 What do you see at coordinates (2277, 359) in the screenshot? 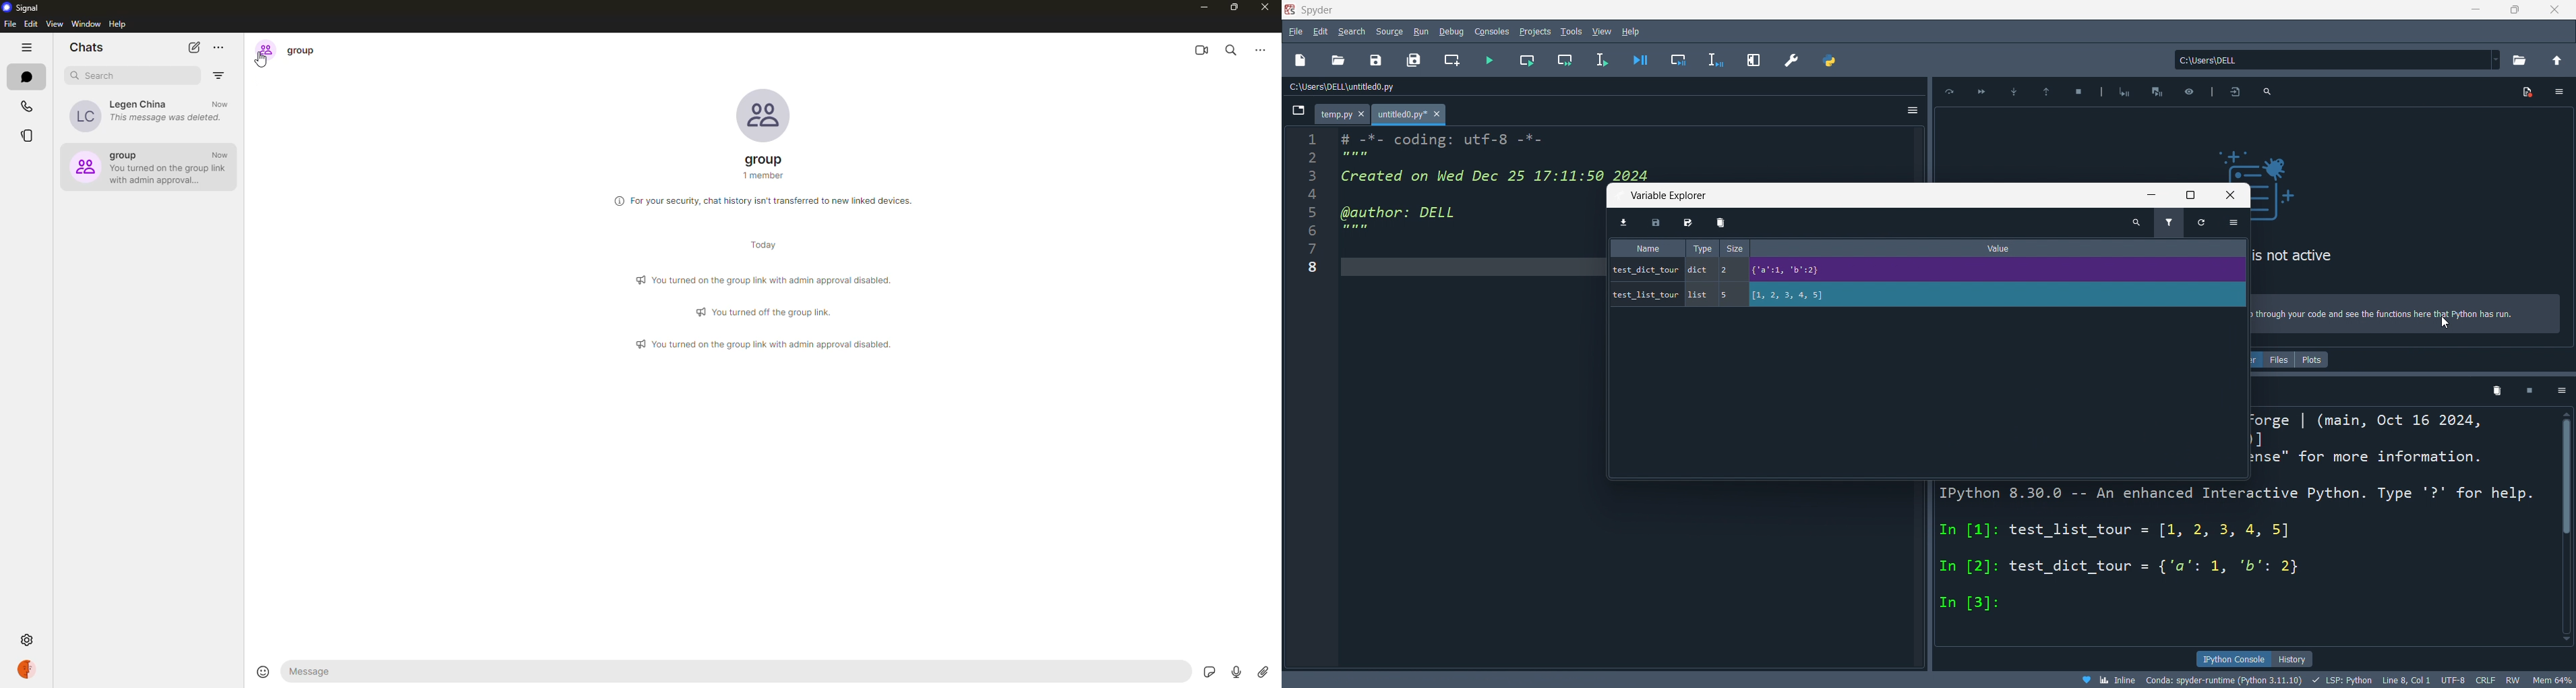
I see `files` at bounding box center [2277, 359].